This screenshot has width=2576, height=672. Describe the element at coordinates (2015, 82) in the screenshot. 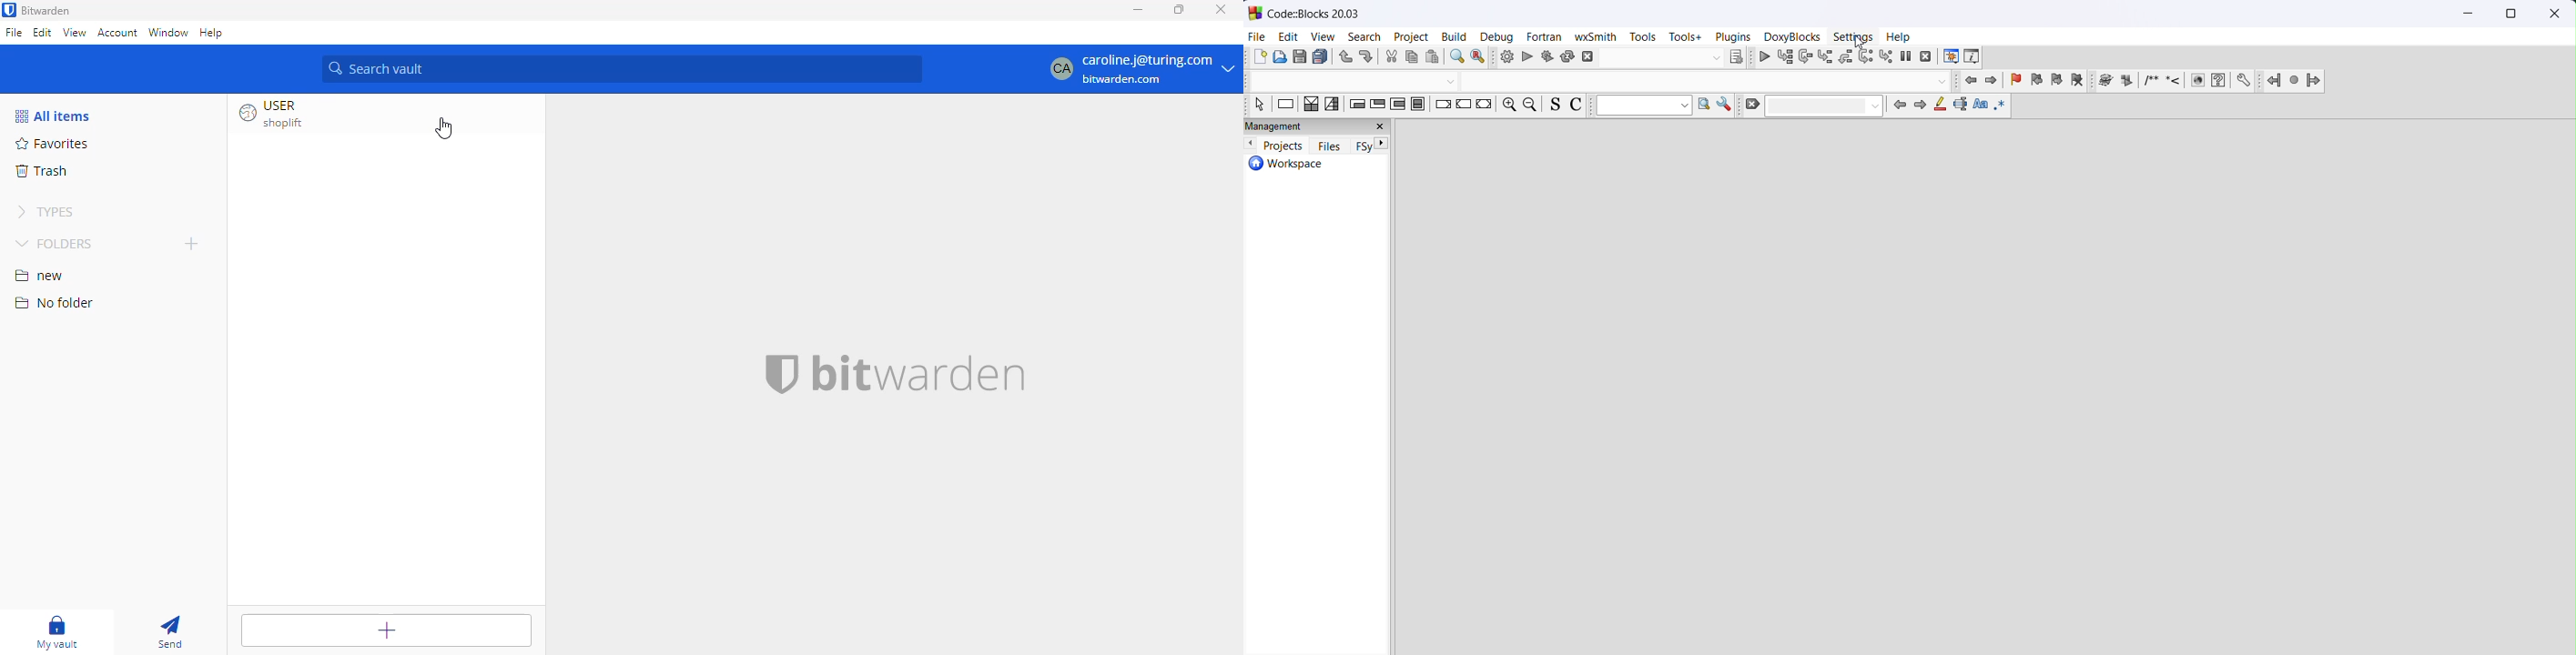

I see `toggle bookmark` at that location.